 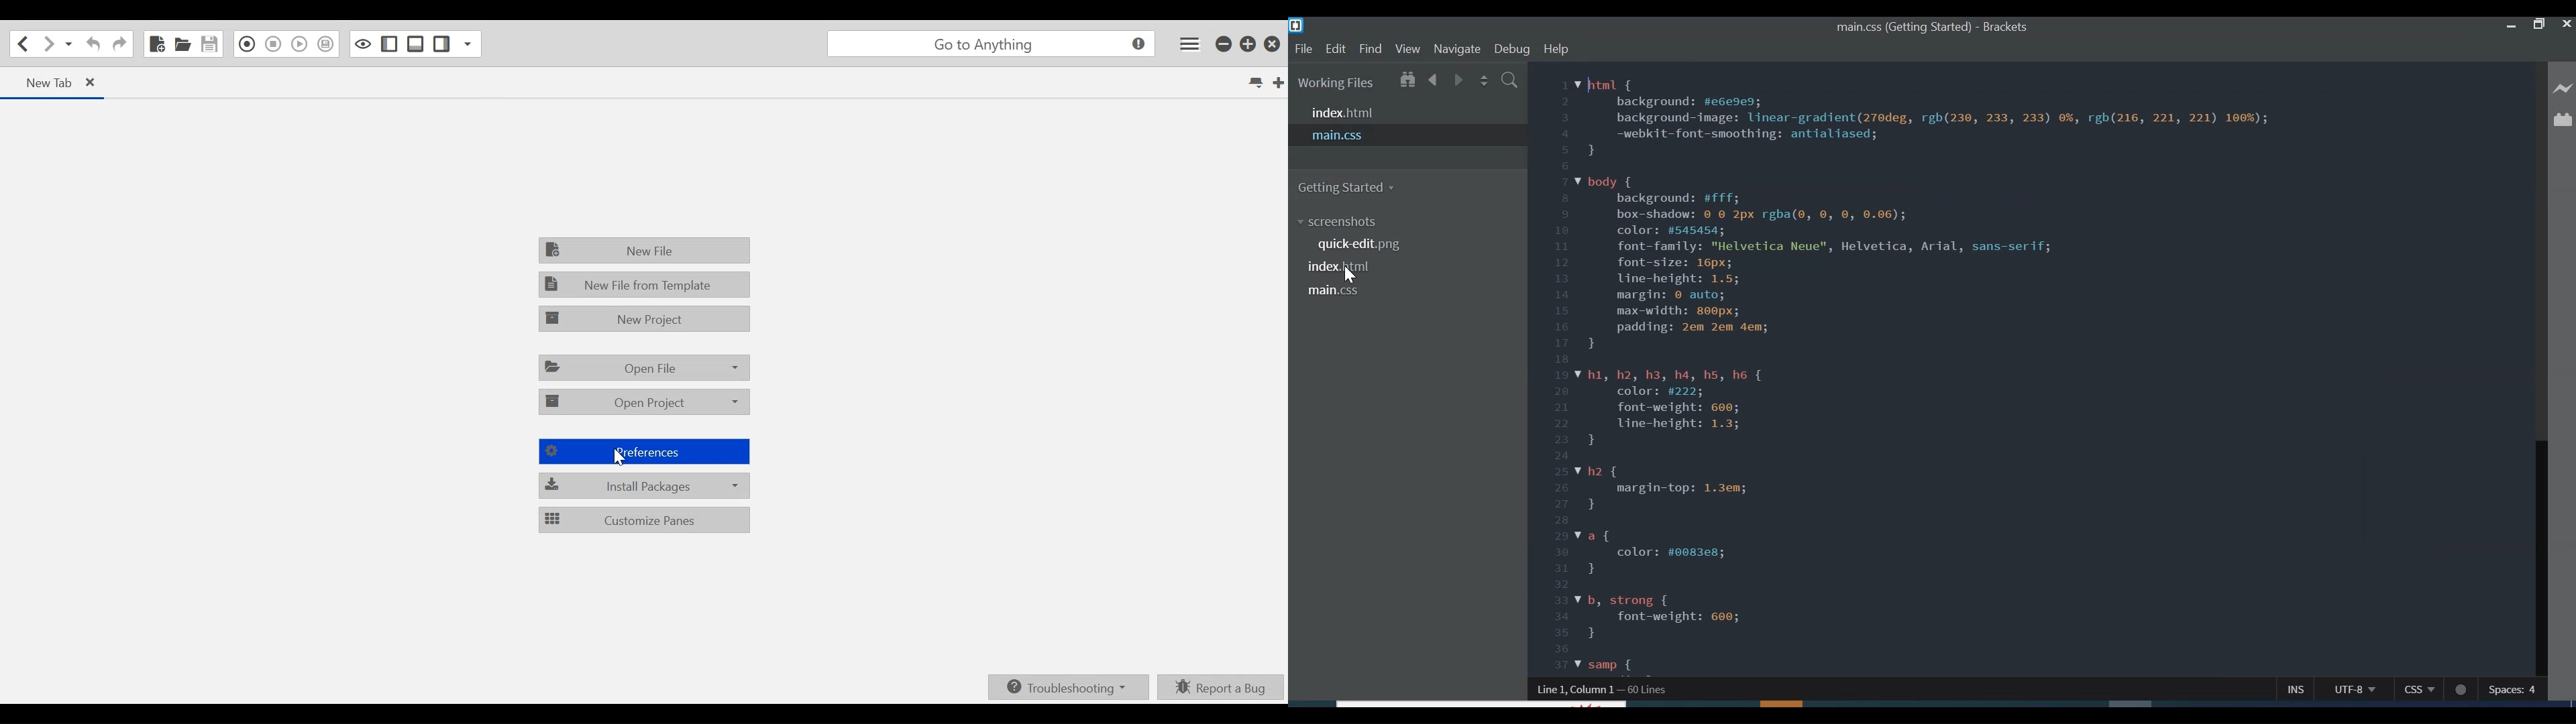 I want to click on View, so click(x=1407, y=50).